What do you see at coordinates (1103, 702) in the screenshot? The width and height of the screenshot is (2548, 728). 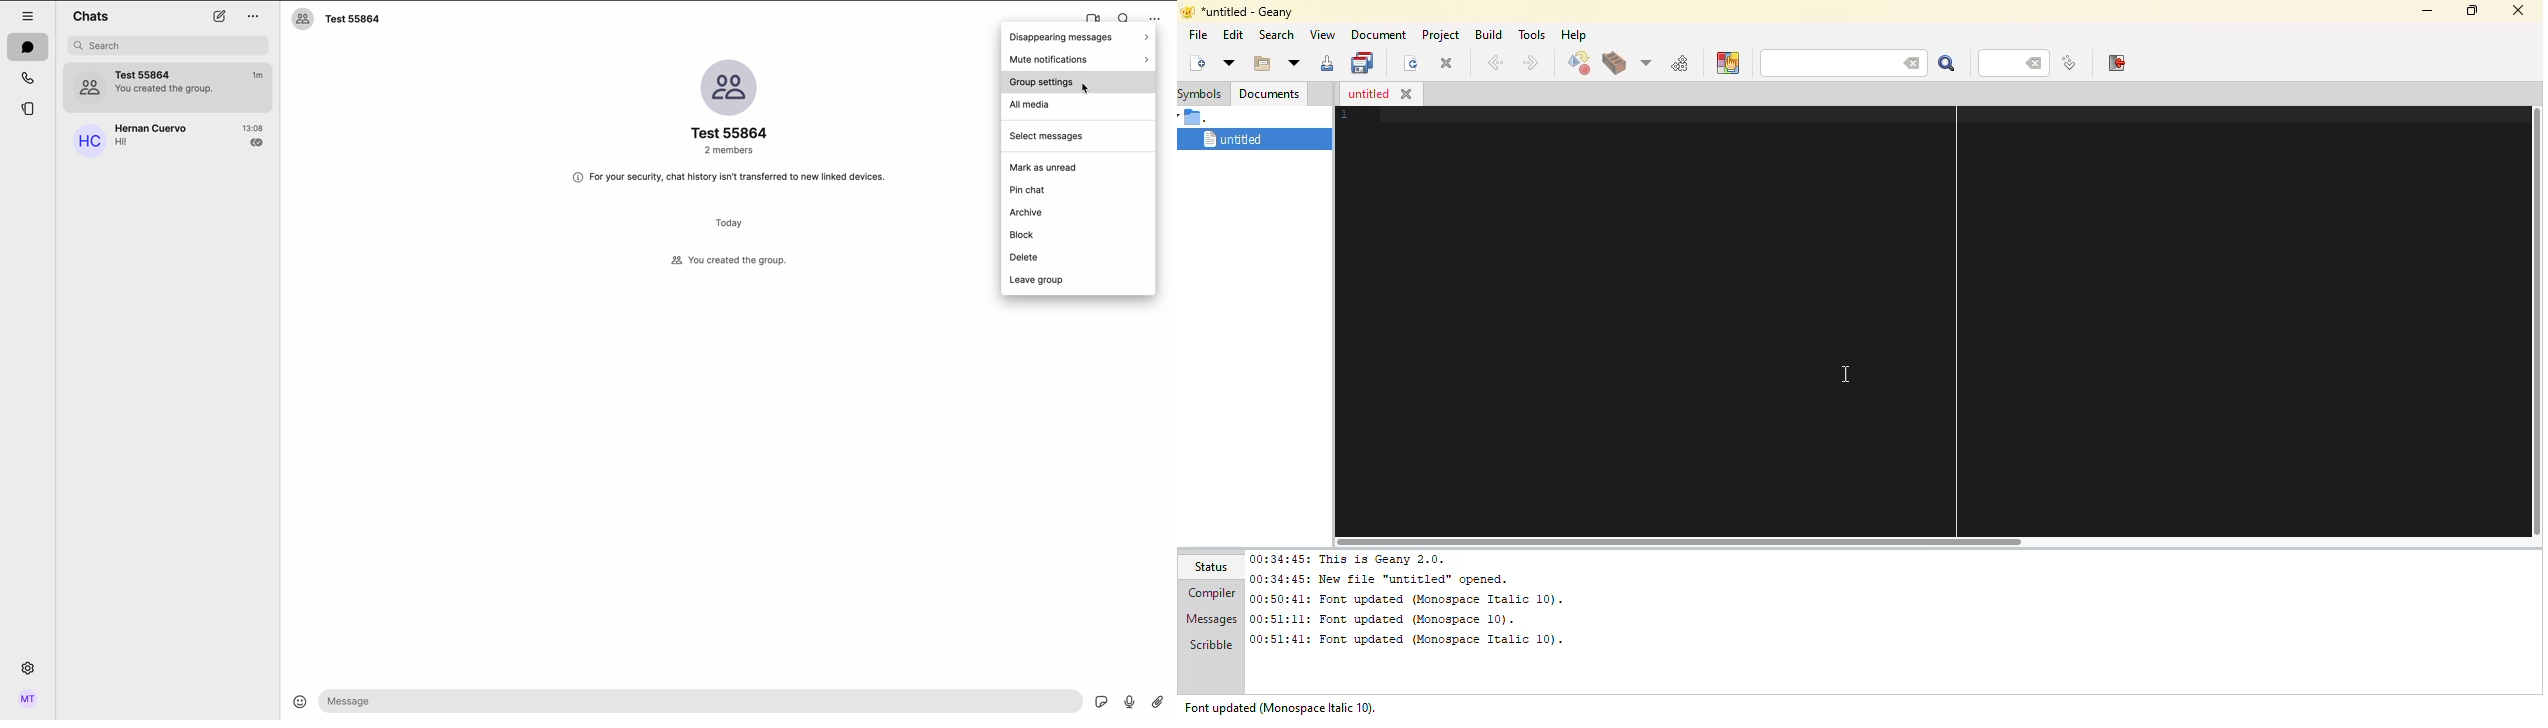 I see `sticker` at bounding box center [1103, 702].